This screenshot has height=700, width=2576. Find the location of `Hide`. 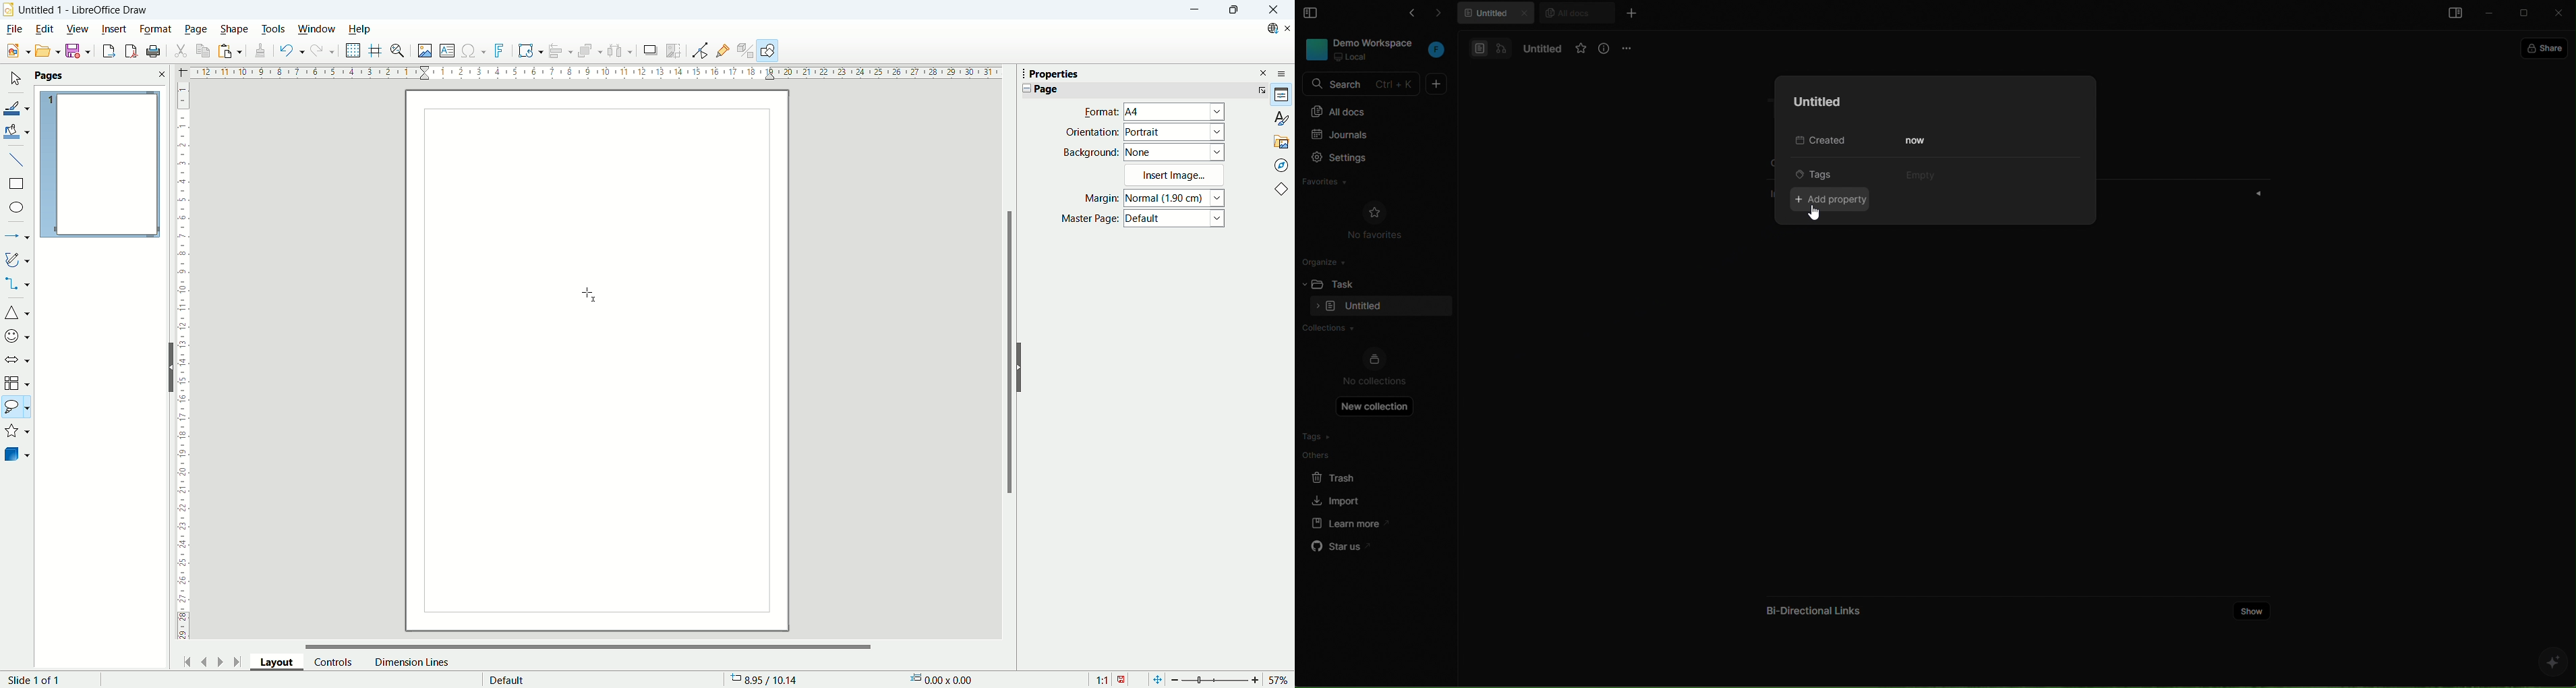

Hide is located at coordinates (169, 366).